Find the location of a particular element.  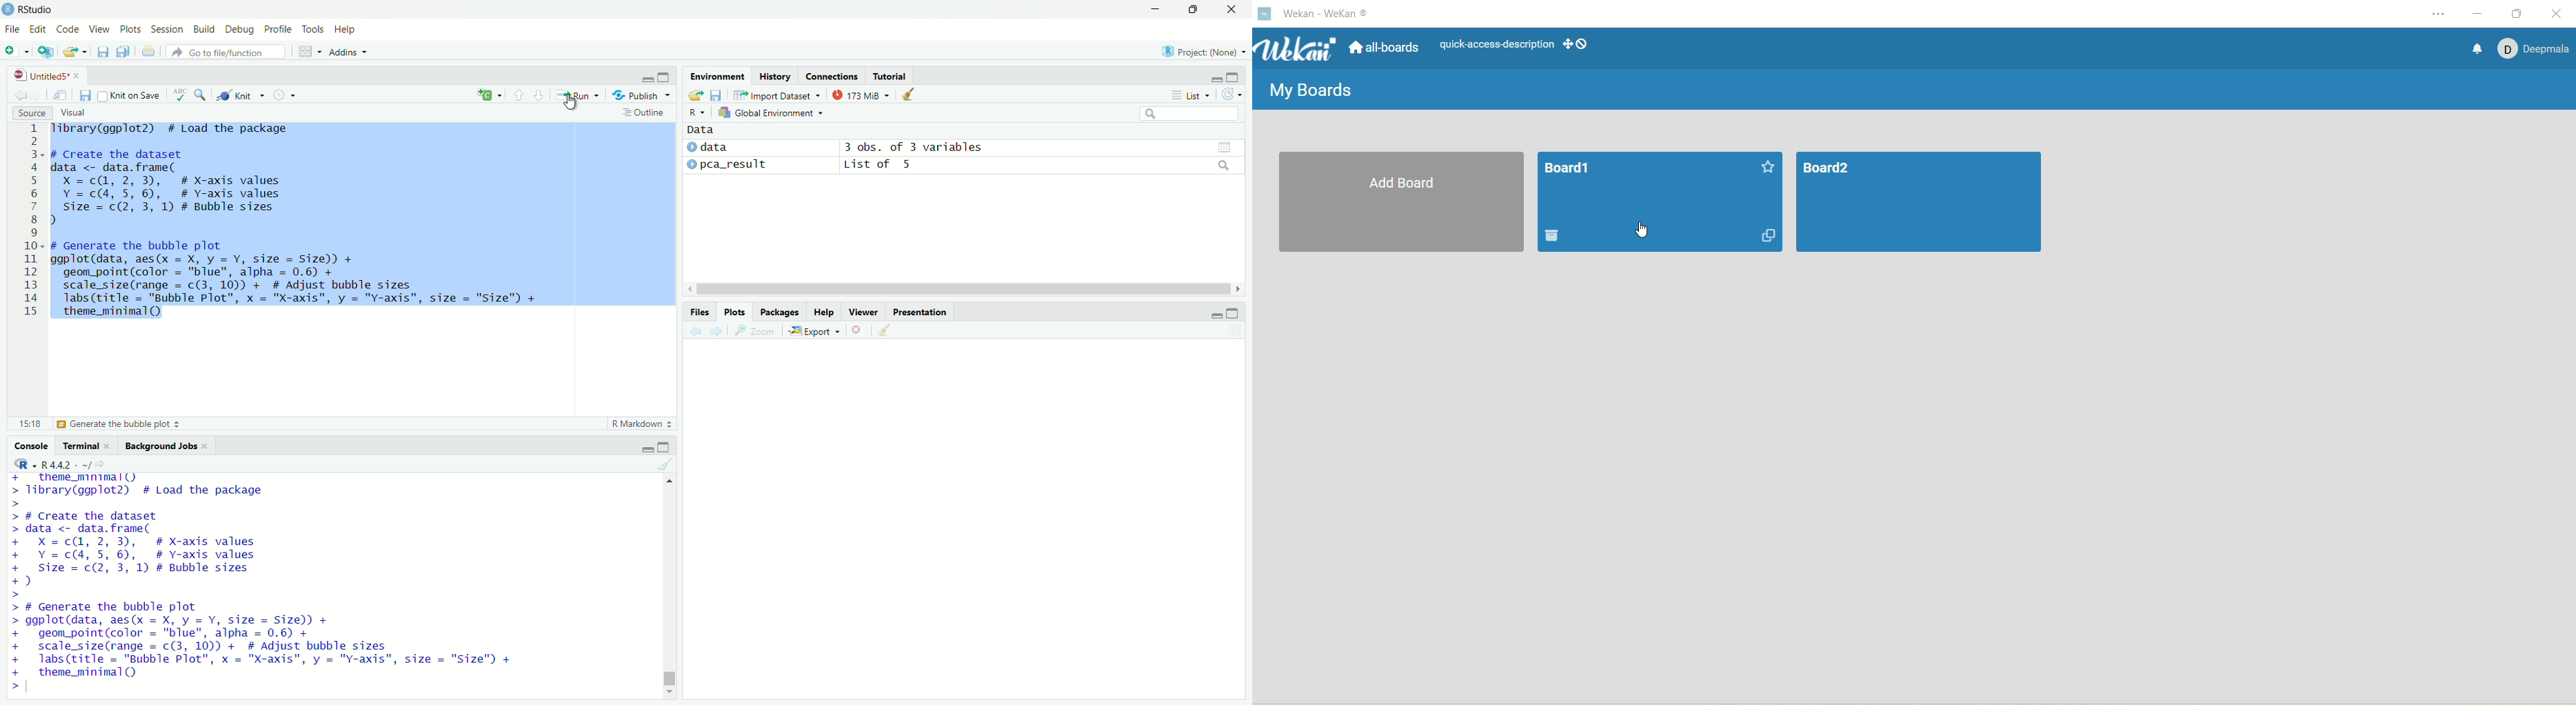

help is located at coordinates (824, 312).